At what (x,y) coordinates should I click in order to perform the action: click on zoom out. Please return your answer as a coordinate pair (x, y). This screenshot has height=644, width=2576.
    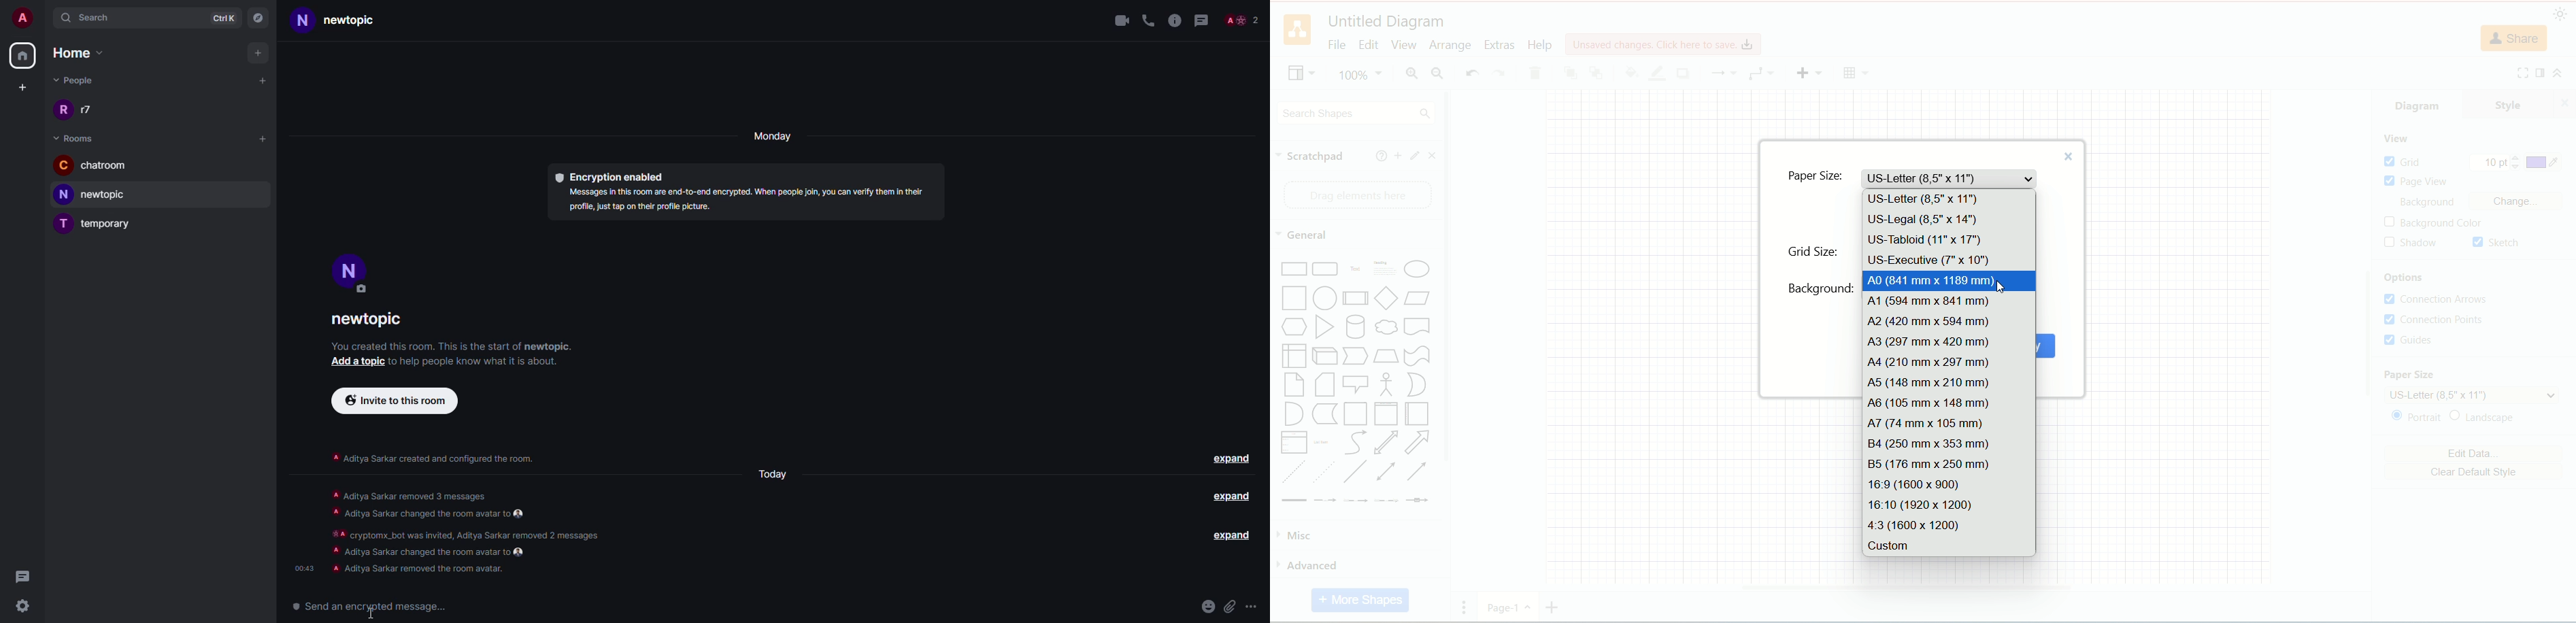
    Looking at the image, I should click on (1438, 73).